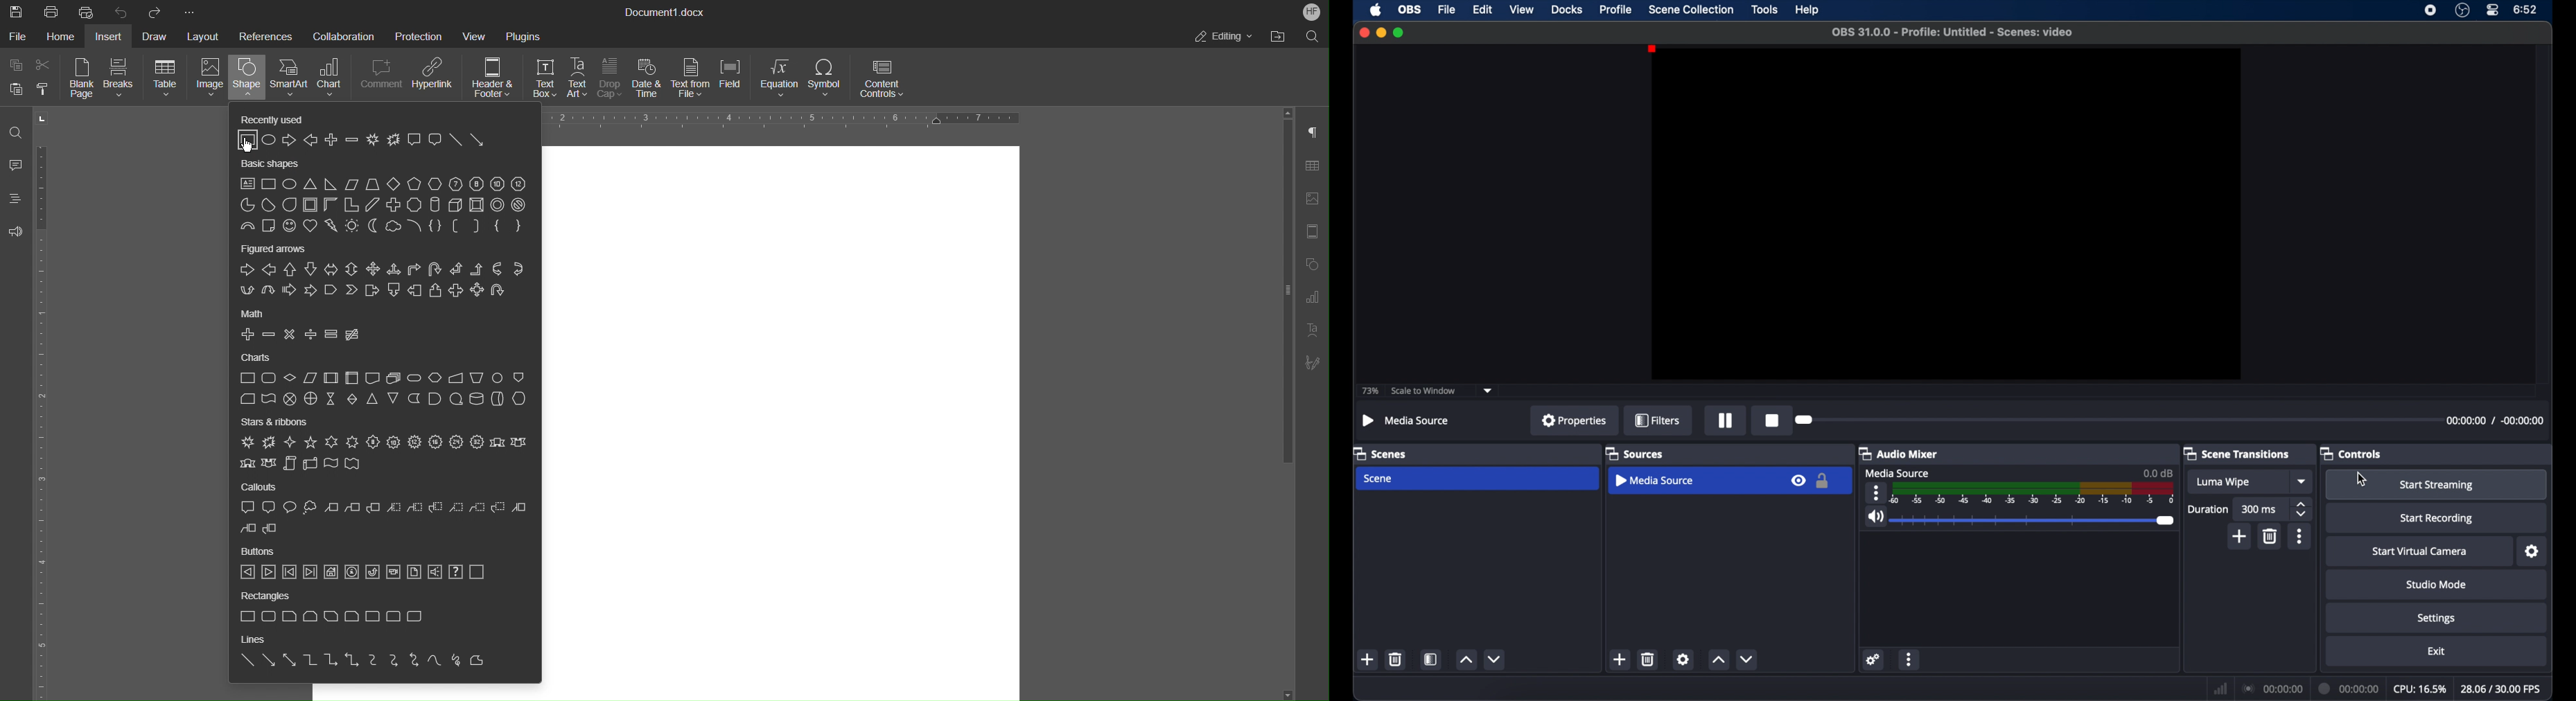 The height and width of the screenshot is (728, 2576). I want to click on Lines Shapes, so click(365, 662).